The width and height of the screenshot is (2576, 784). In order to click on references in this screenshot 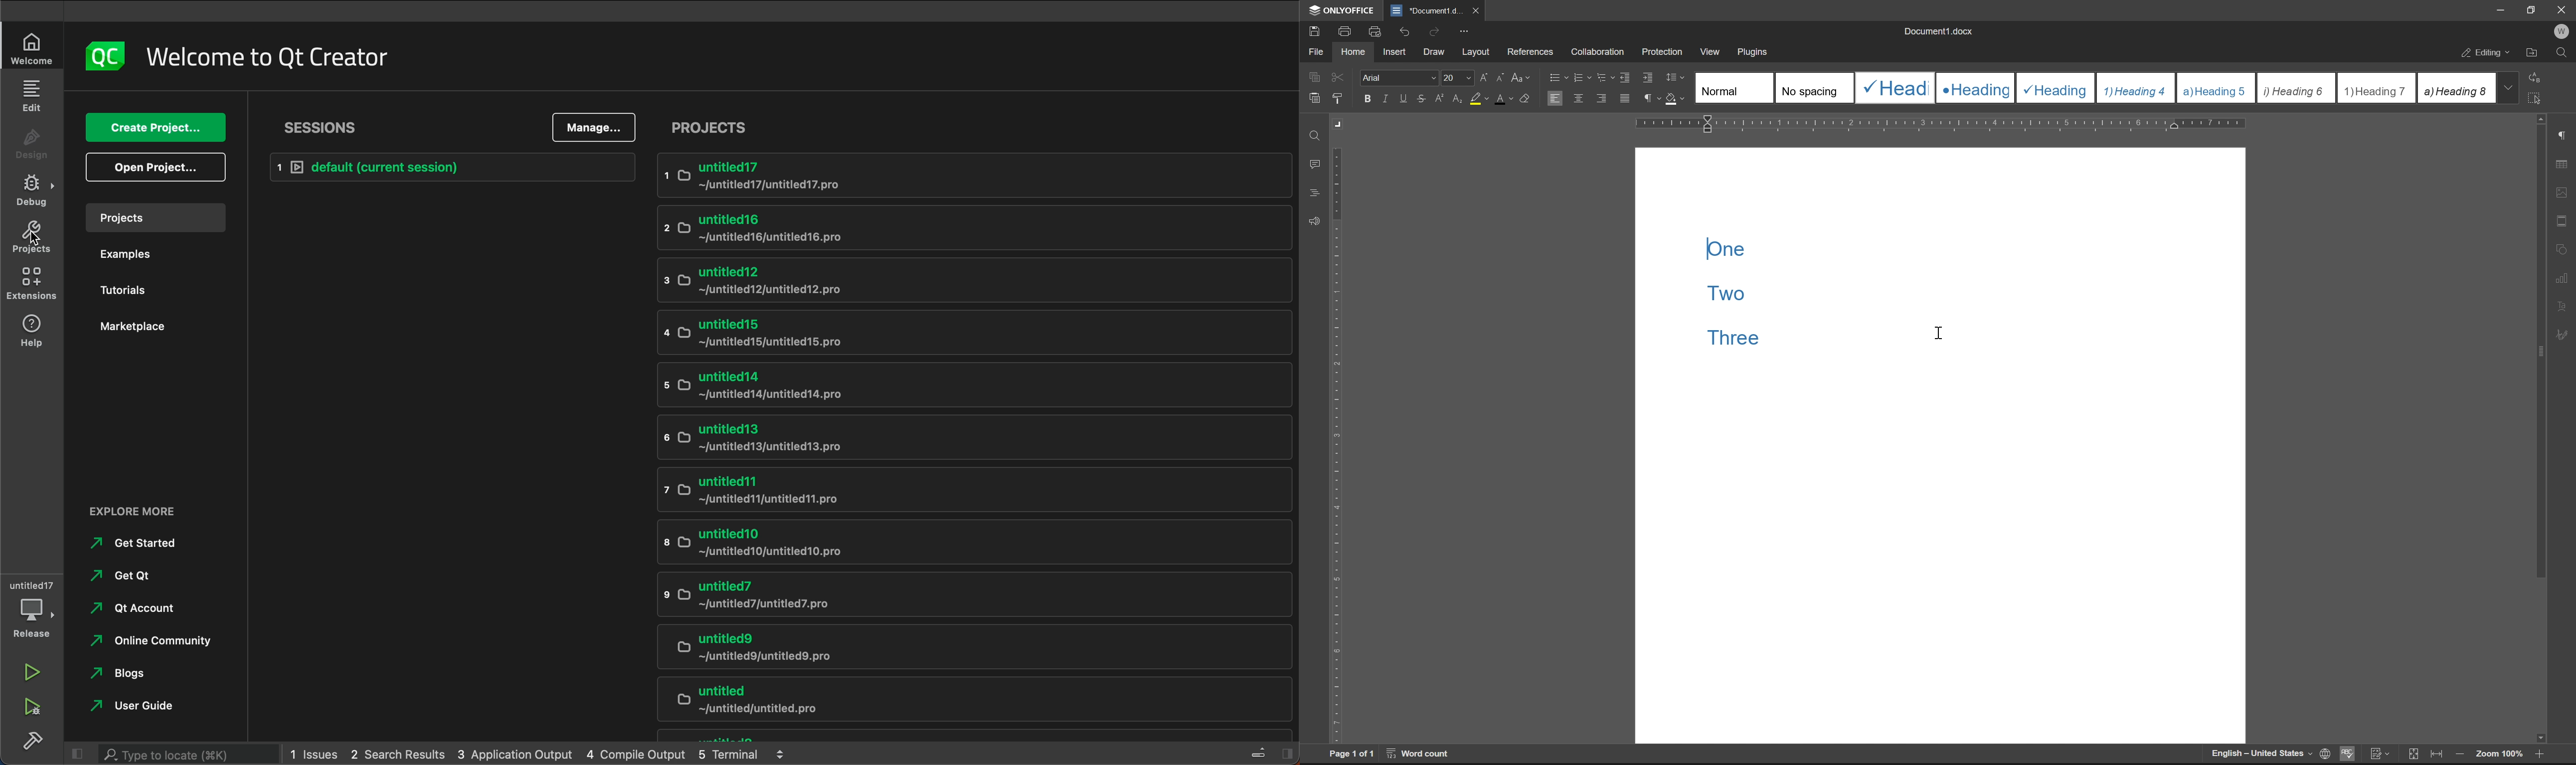, I will do `click(1531, 50)`.